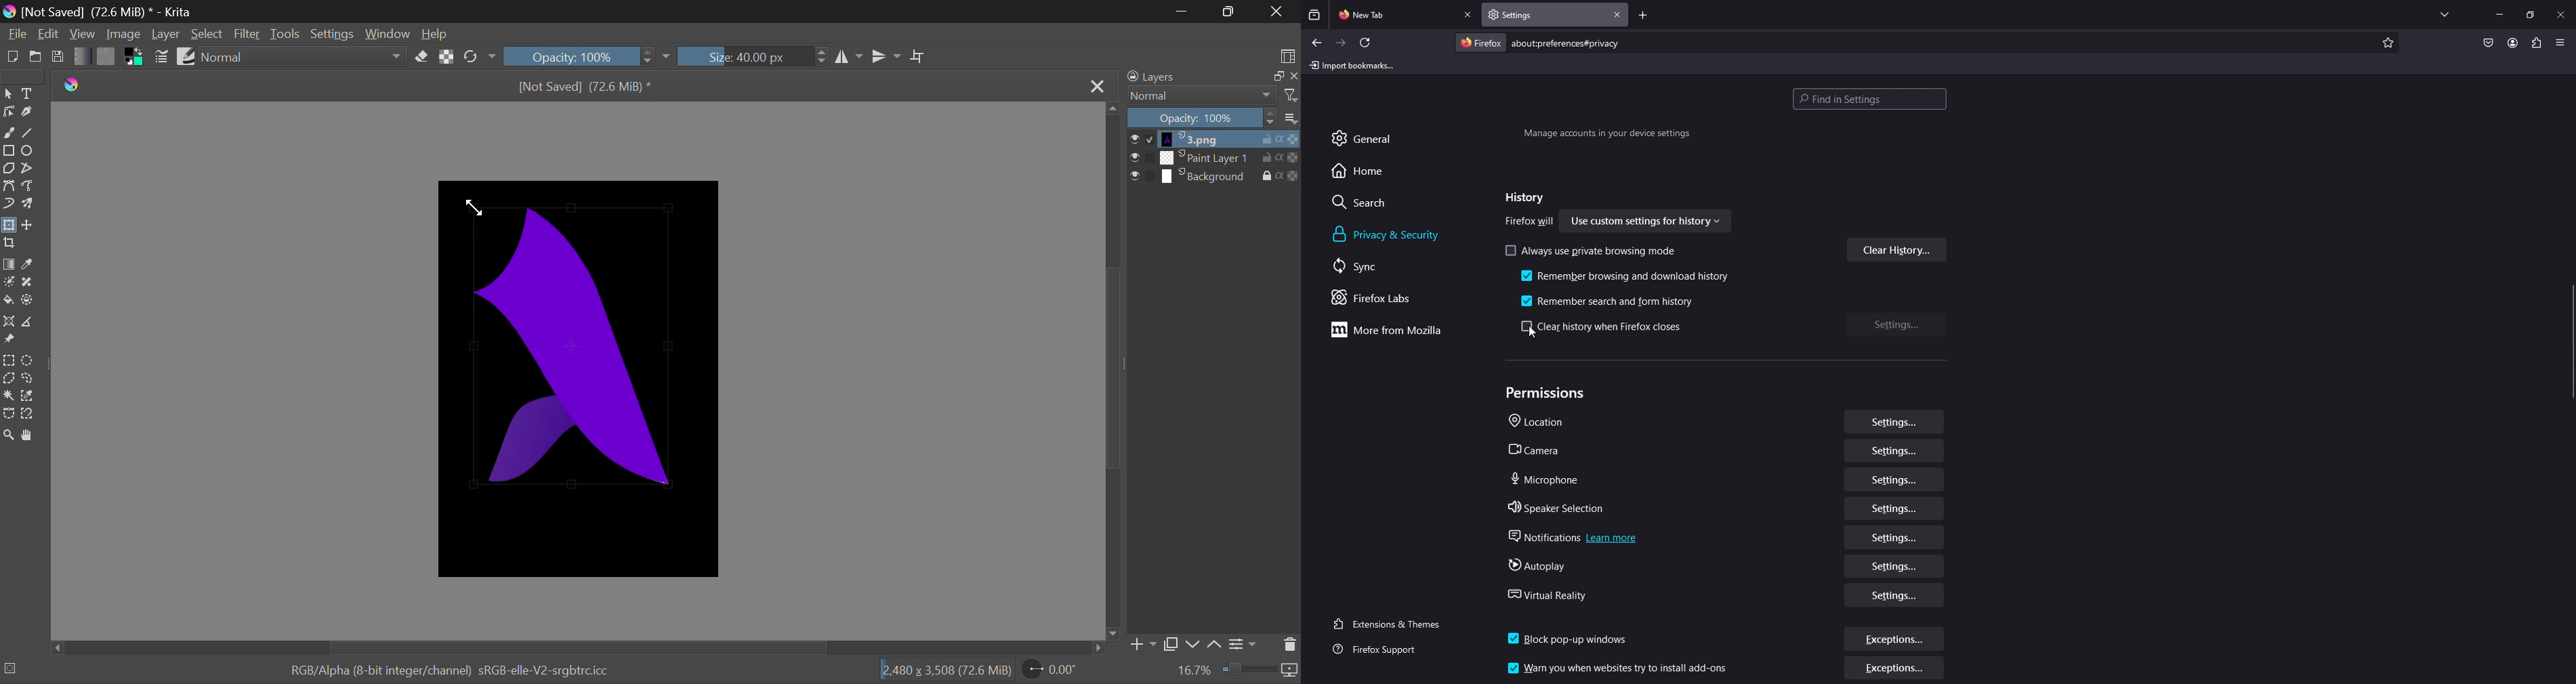 The image size is (2576, 700). What do you see at coordinates (1546, 477) in the screenshot?
I see `microphone` at bounding box center [1546, 477].